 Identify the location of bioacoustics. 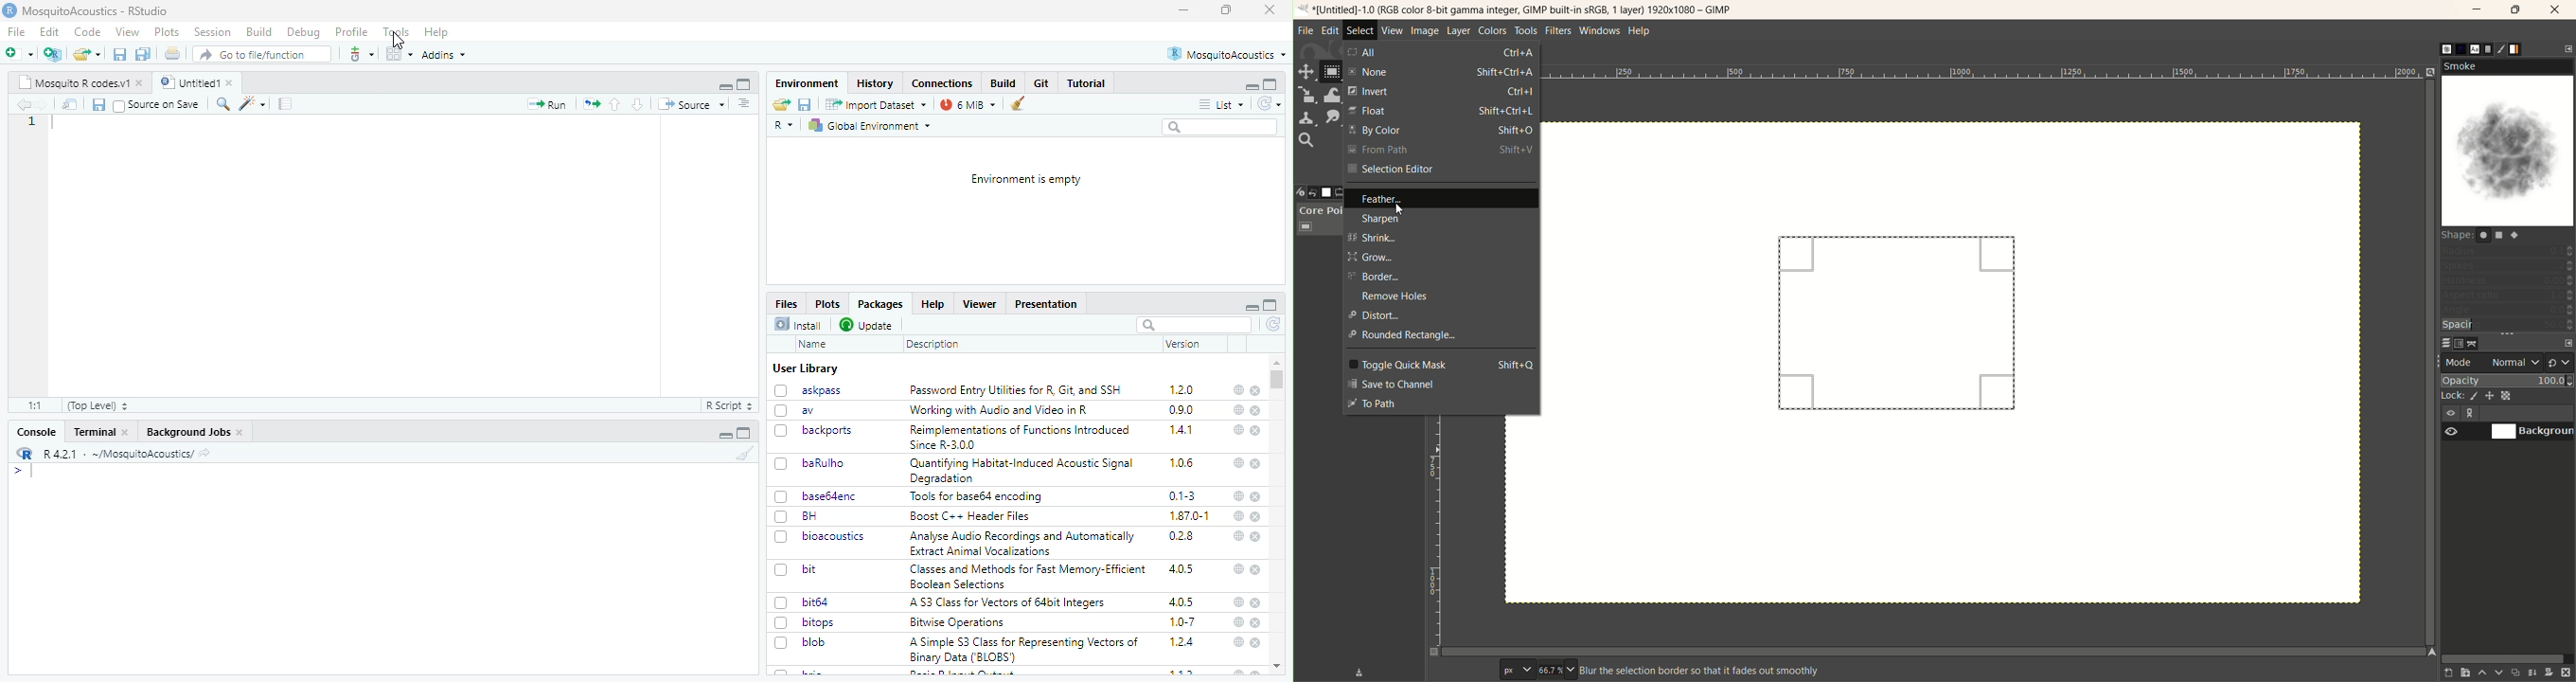
(836, 537).